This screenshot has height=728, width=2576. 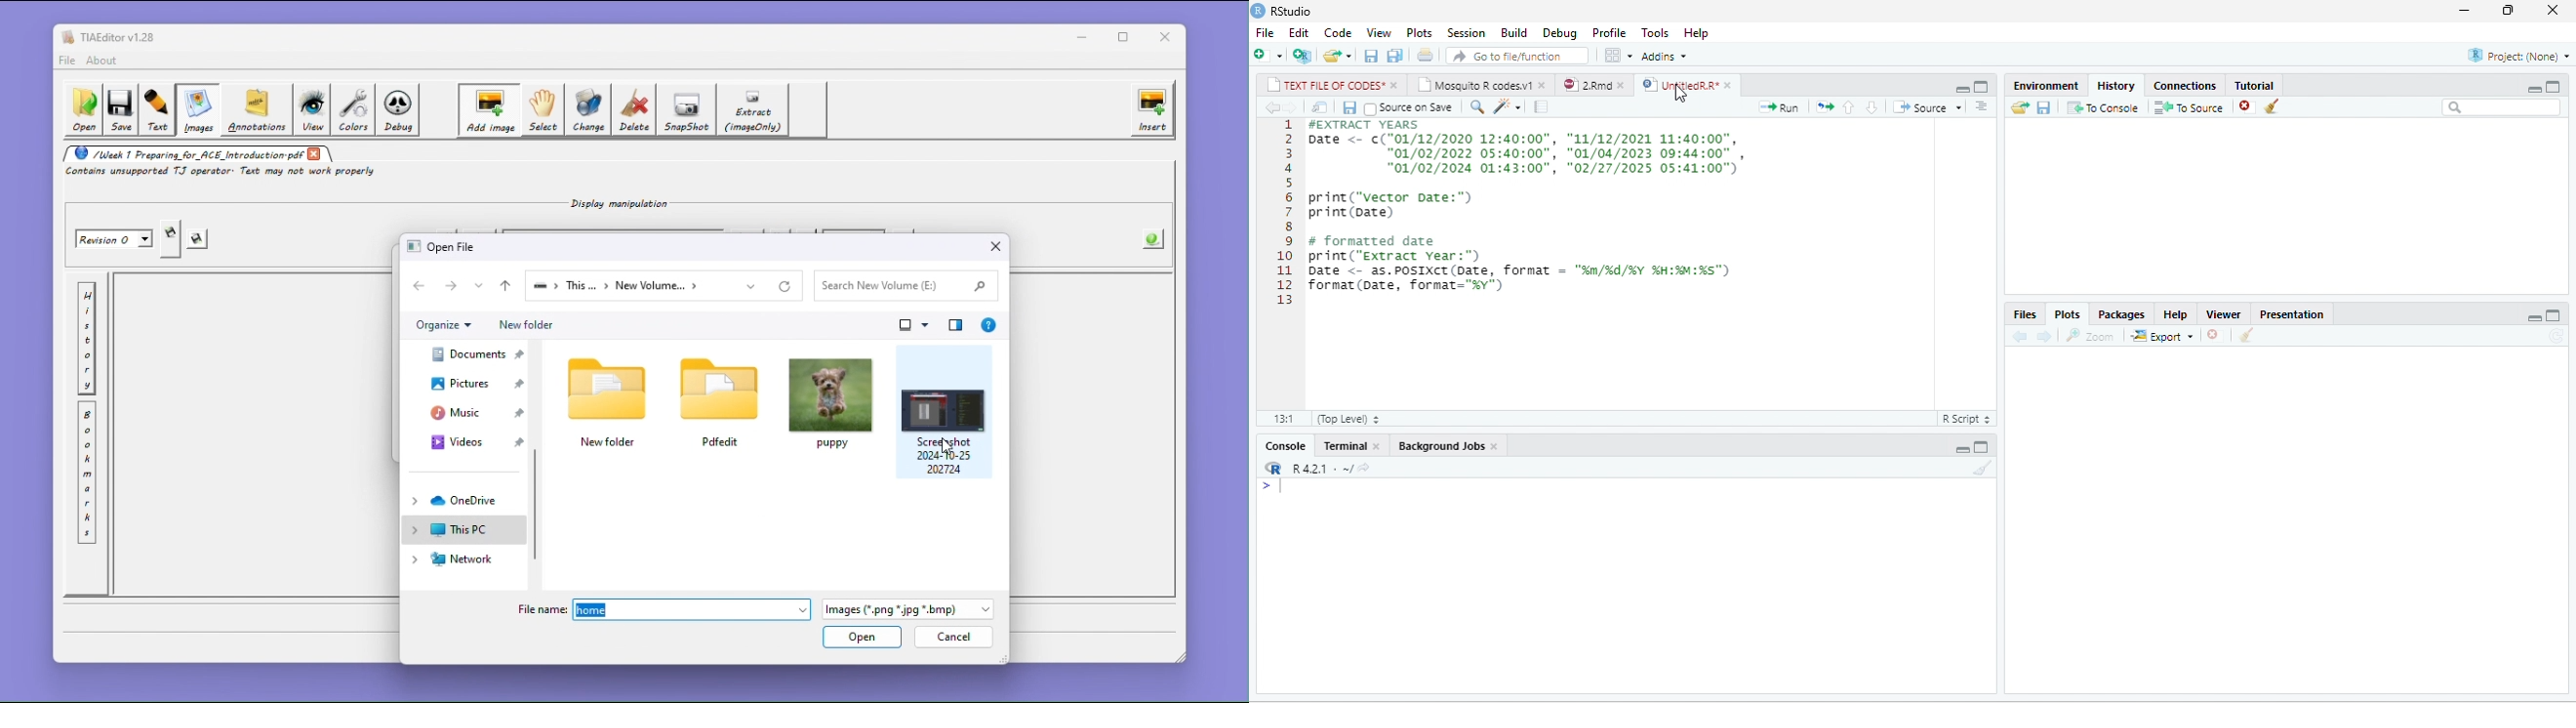 What do you see at coordinates (2292, 314) in the screenshot?
I see `Presentation` at bounding box center [2292, 314].